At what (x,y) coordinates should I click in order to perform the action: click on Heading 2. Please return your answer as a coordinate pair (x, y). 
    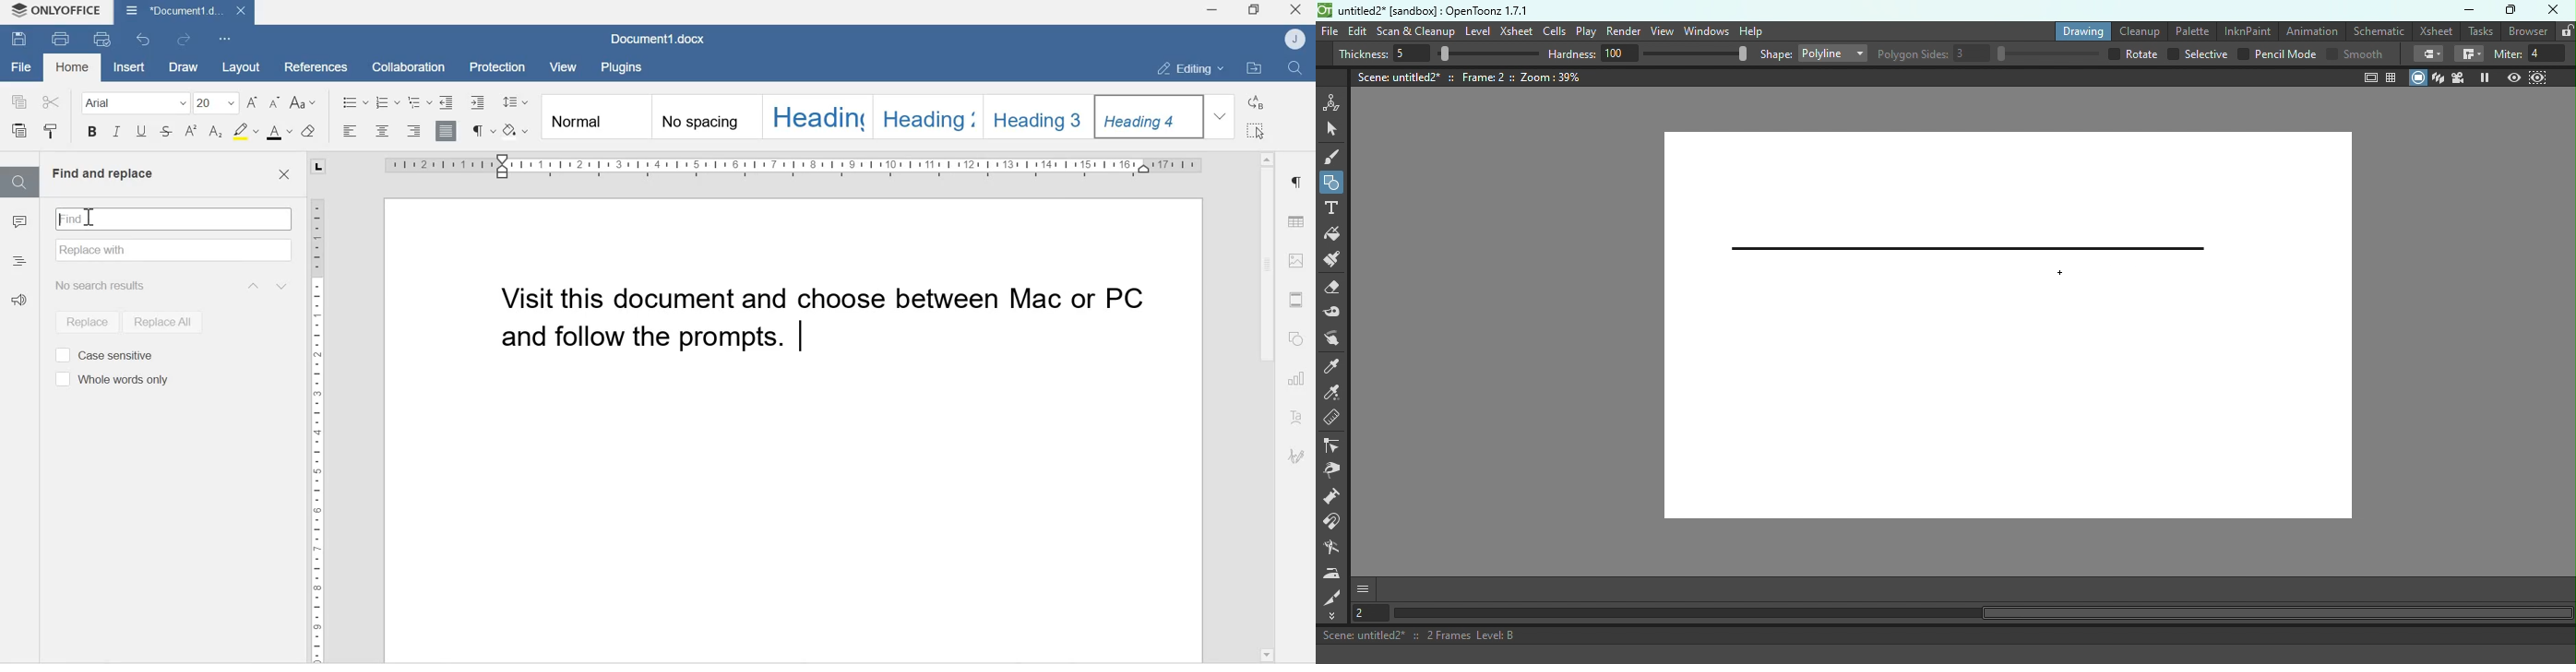
    Looking at the image, I should click on (930, 115).